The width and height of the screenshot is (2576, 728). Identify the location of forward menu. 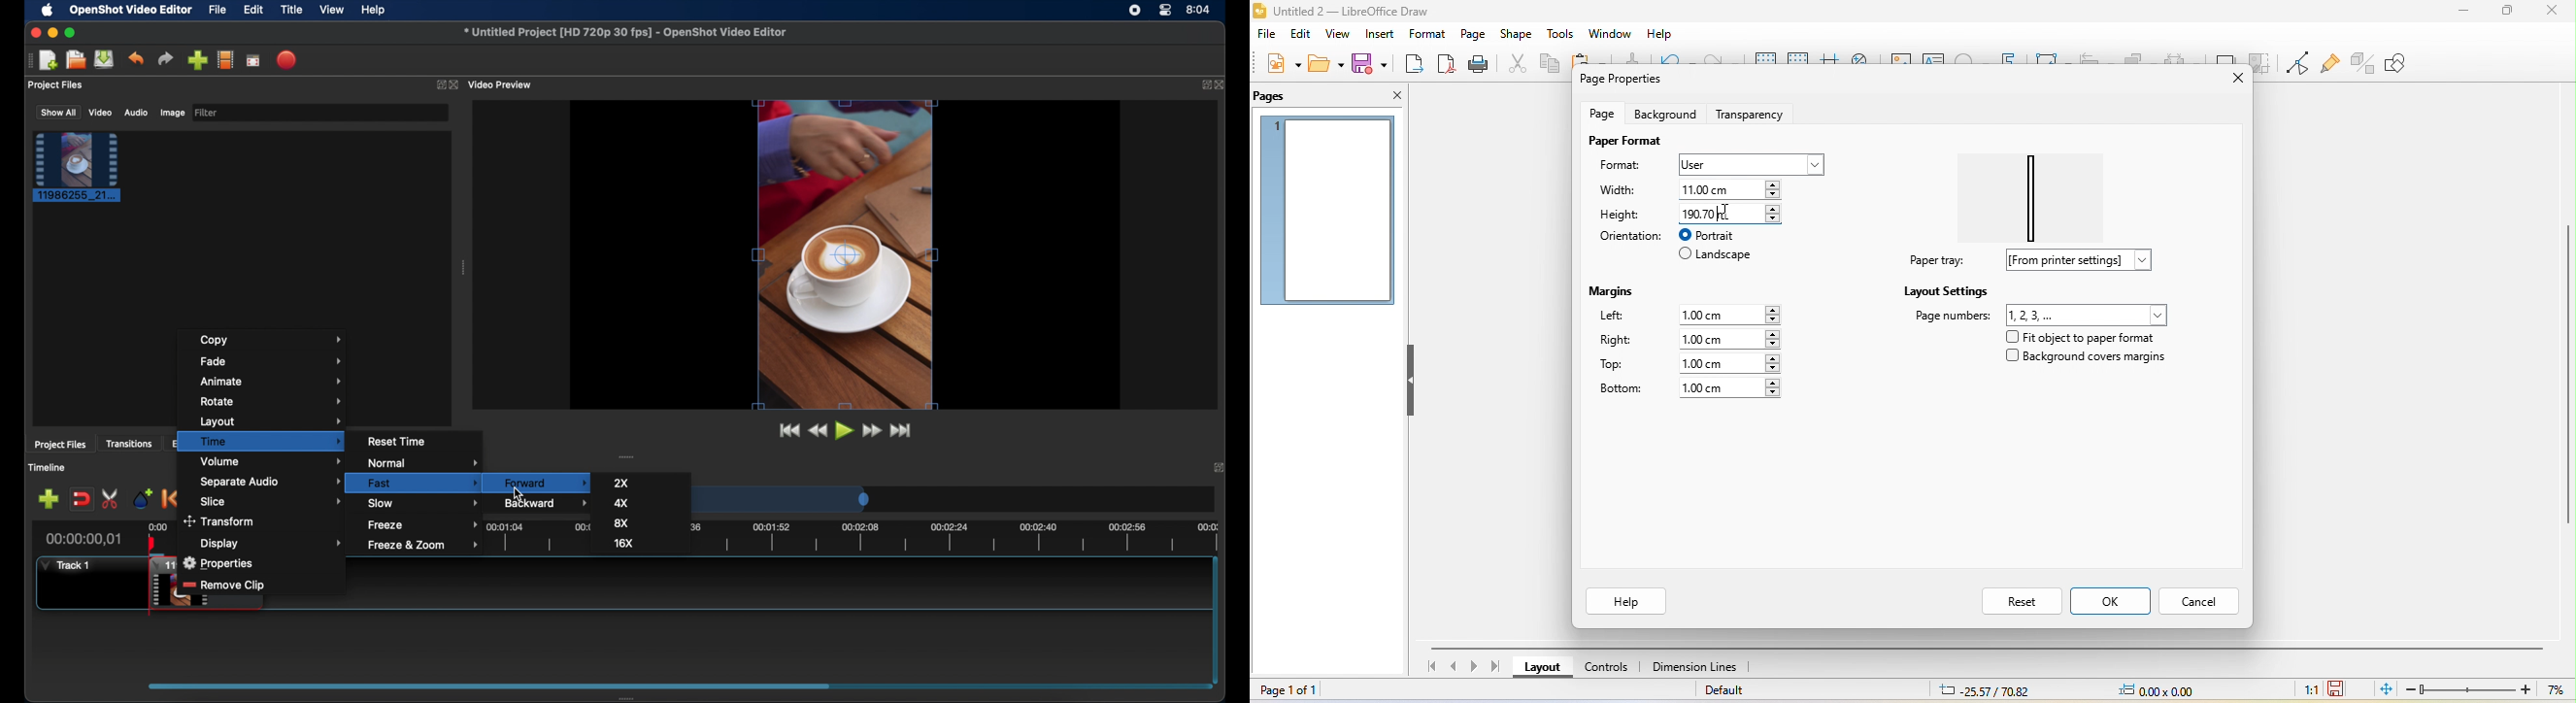
(541, 481).